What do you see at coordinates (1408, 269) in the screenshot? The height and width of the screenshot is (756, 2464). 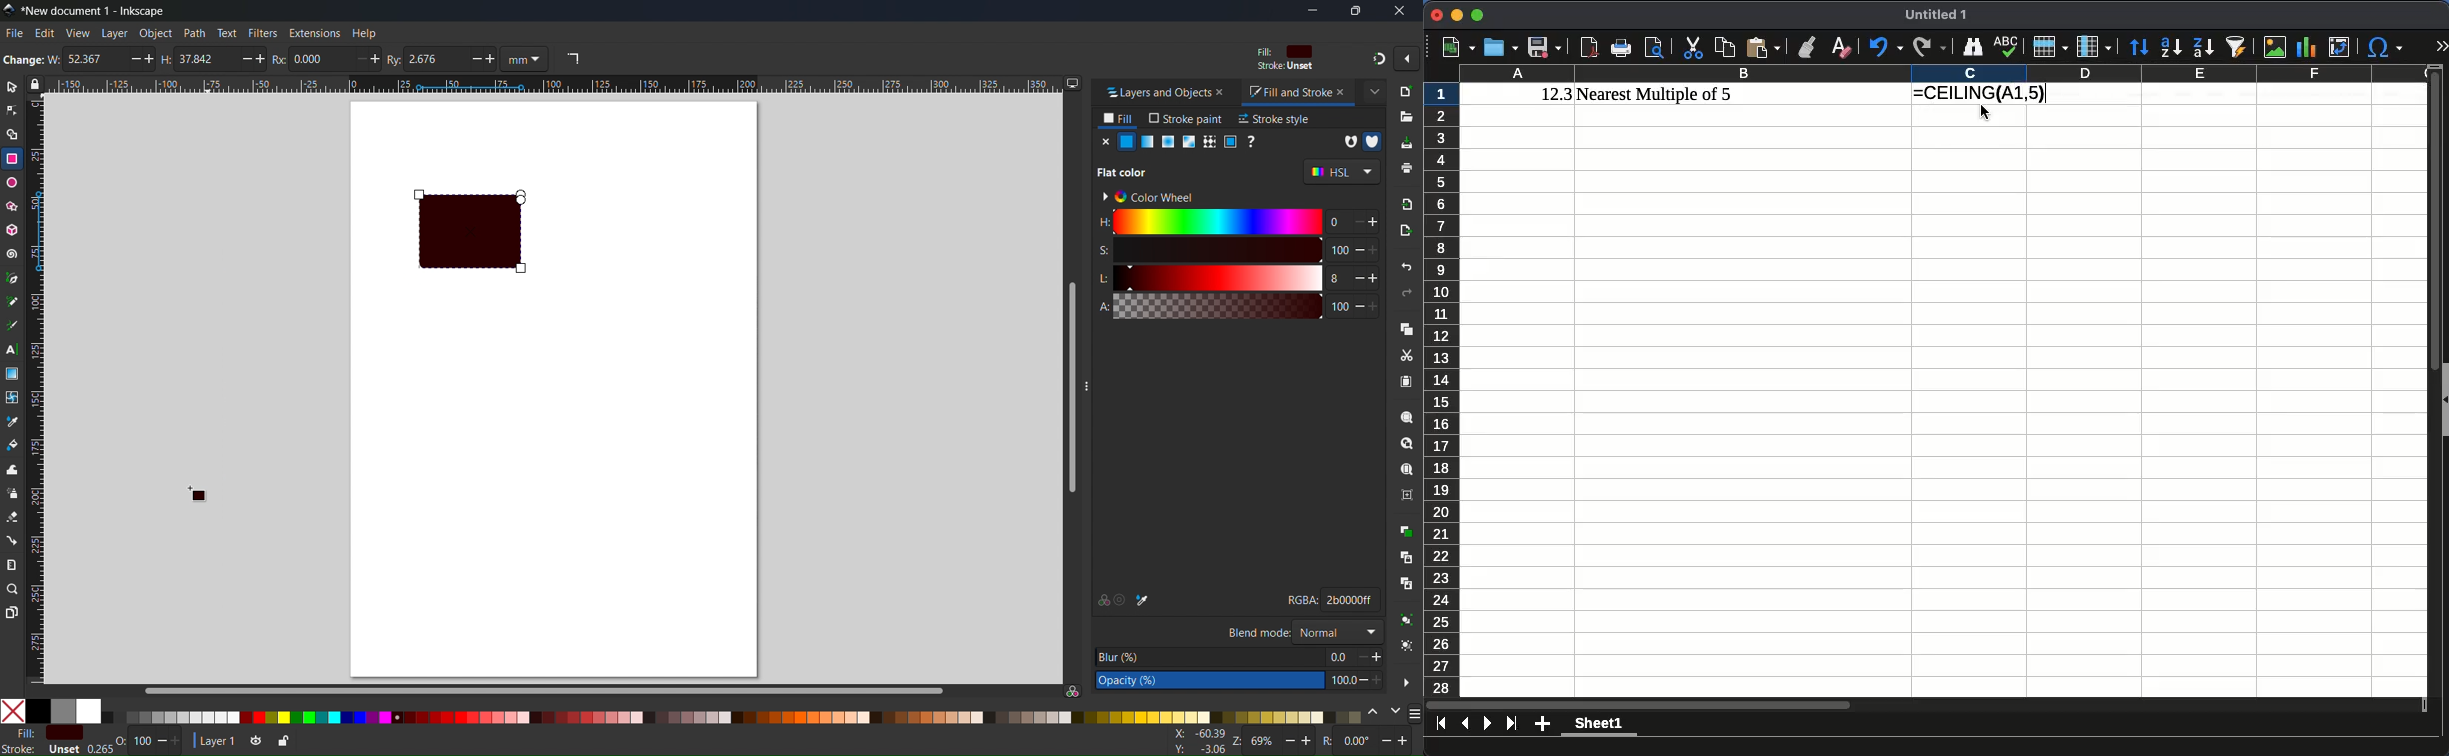 I see `Undo` at bounding box center [1408, 269].